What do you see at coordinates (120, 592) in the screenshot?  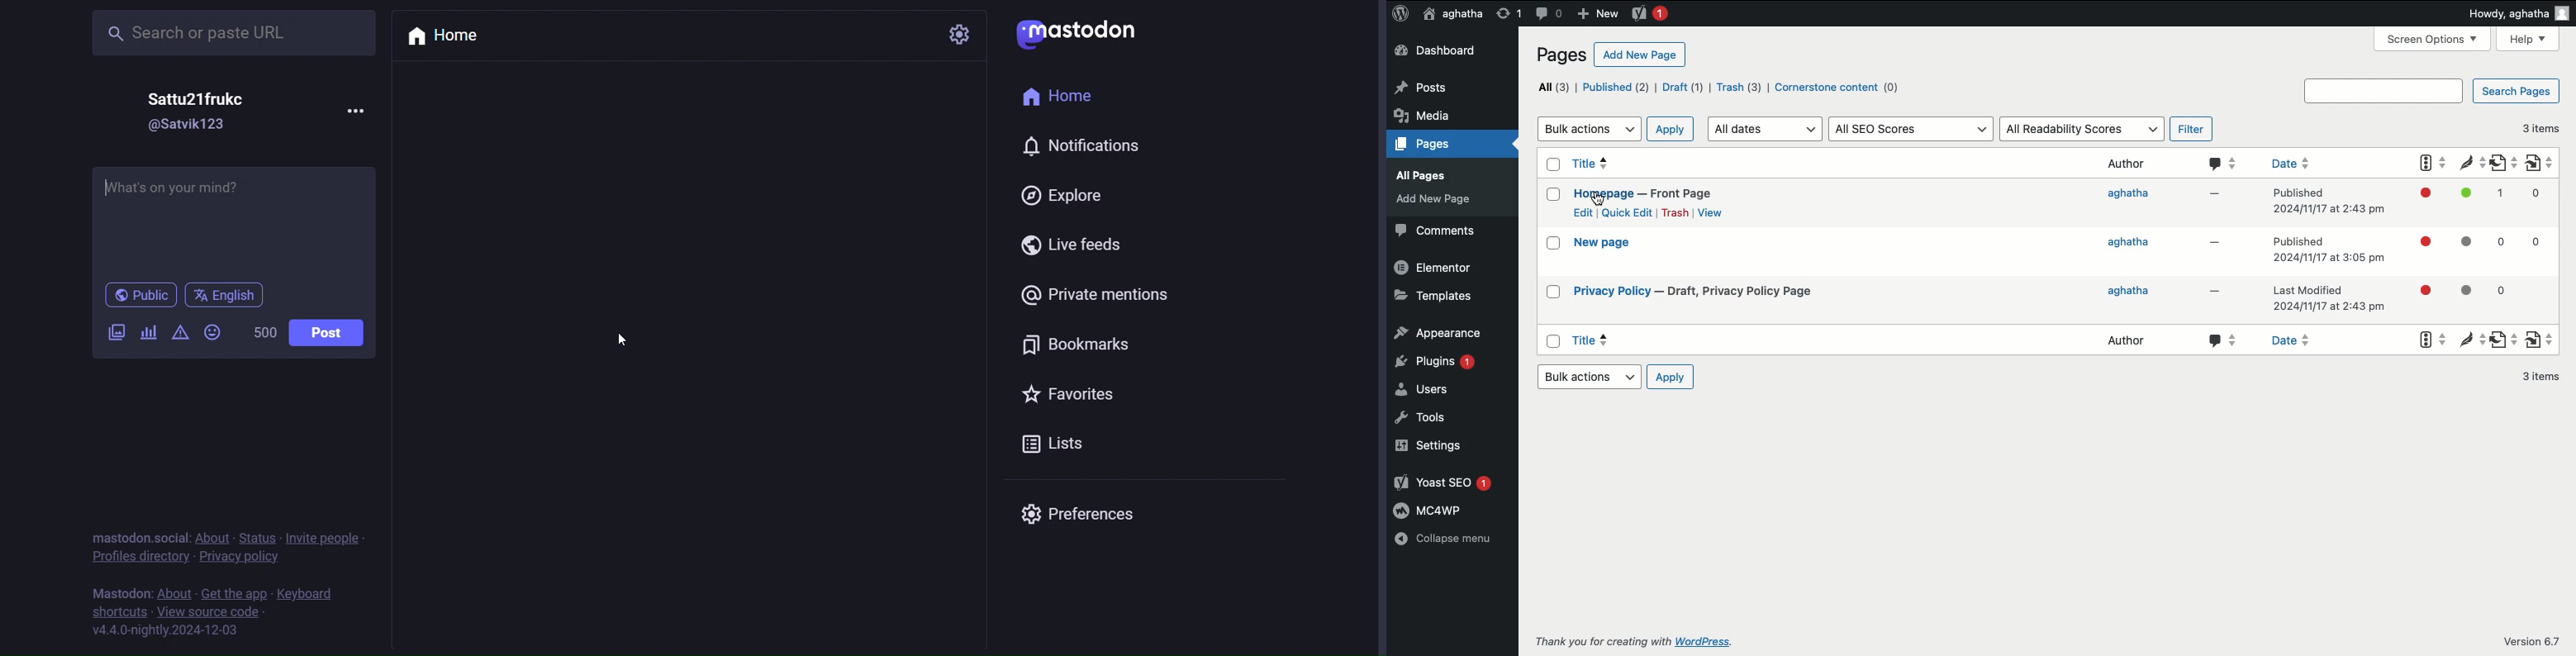 I see `mastodon` at bounding box center [120, 592].